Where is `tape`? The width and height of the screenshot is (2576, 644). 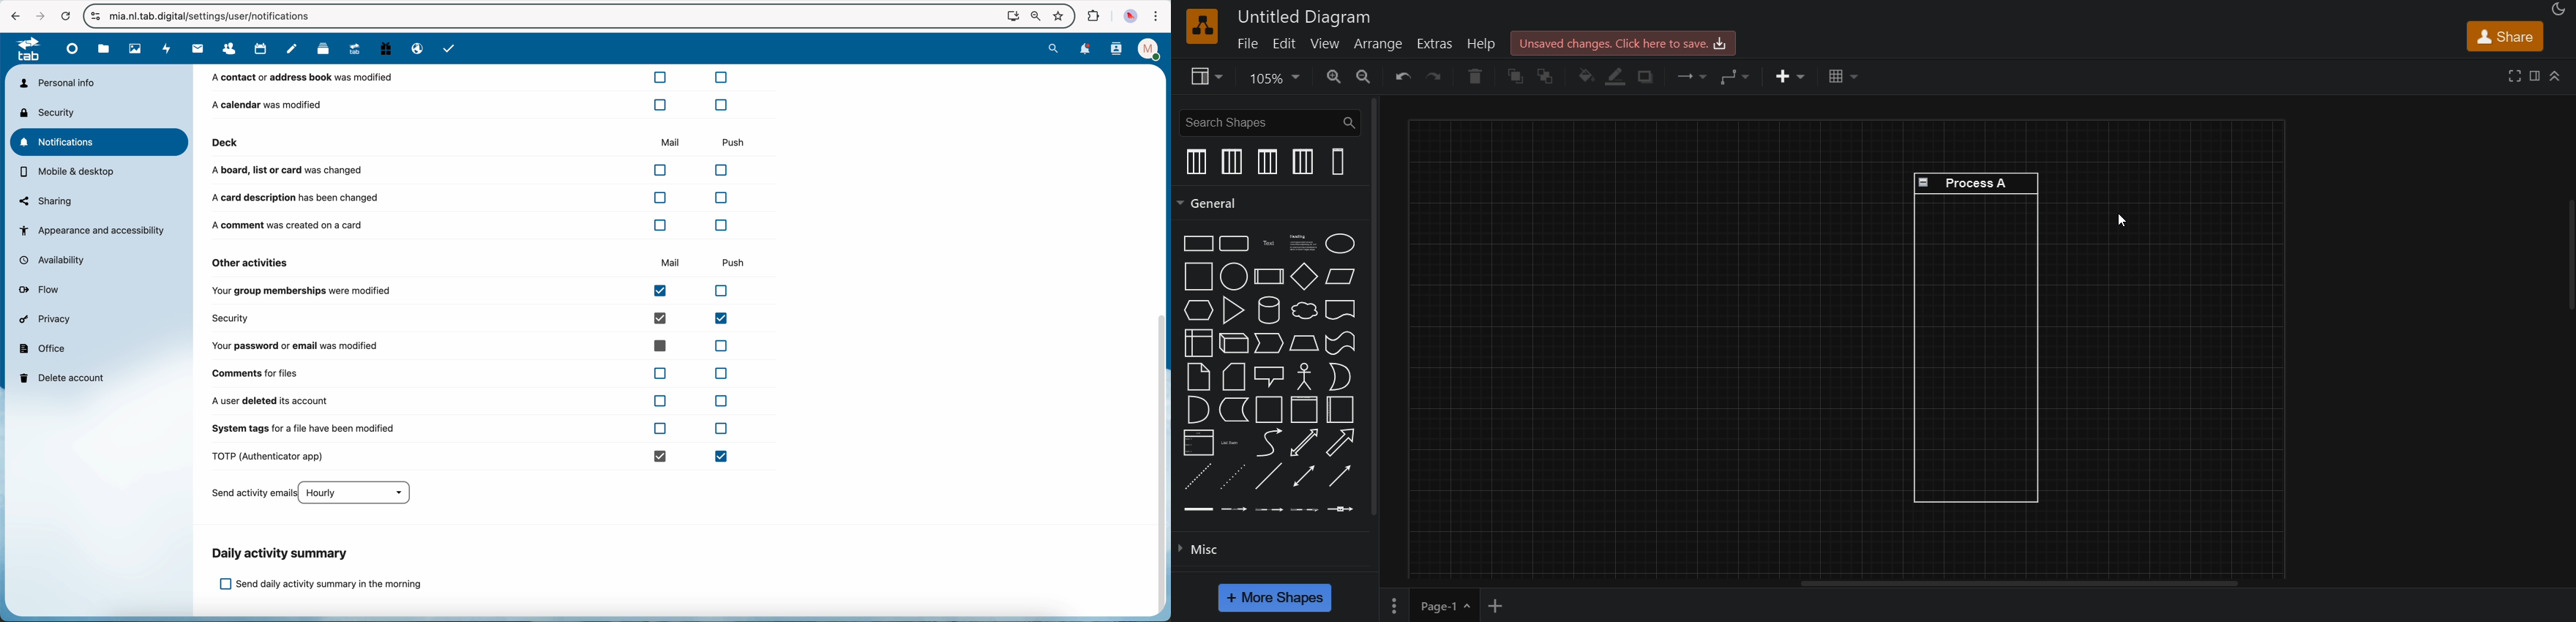 tape is located at coordinates (1341, 345).